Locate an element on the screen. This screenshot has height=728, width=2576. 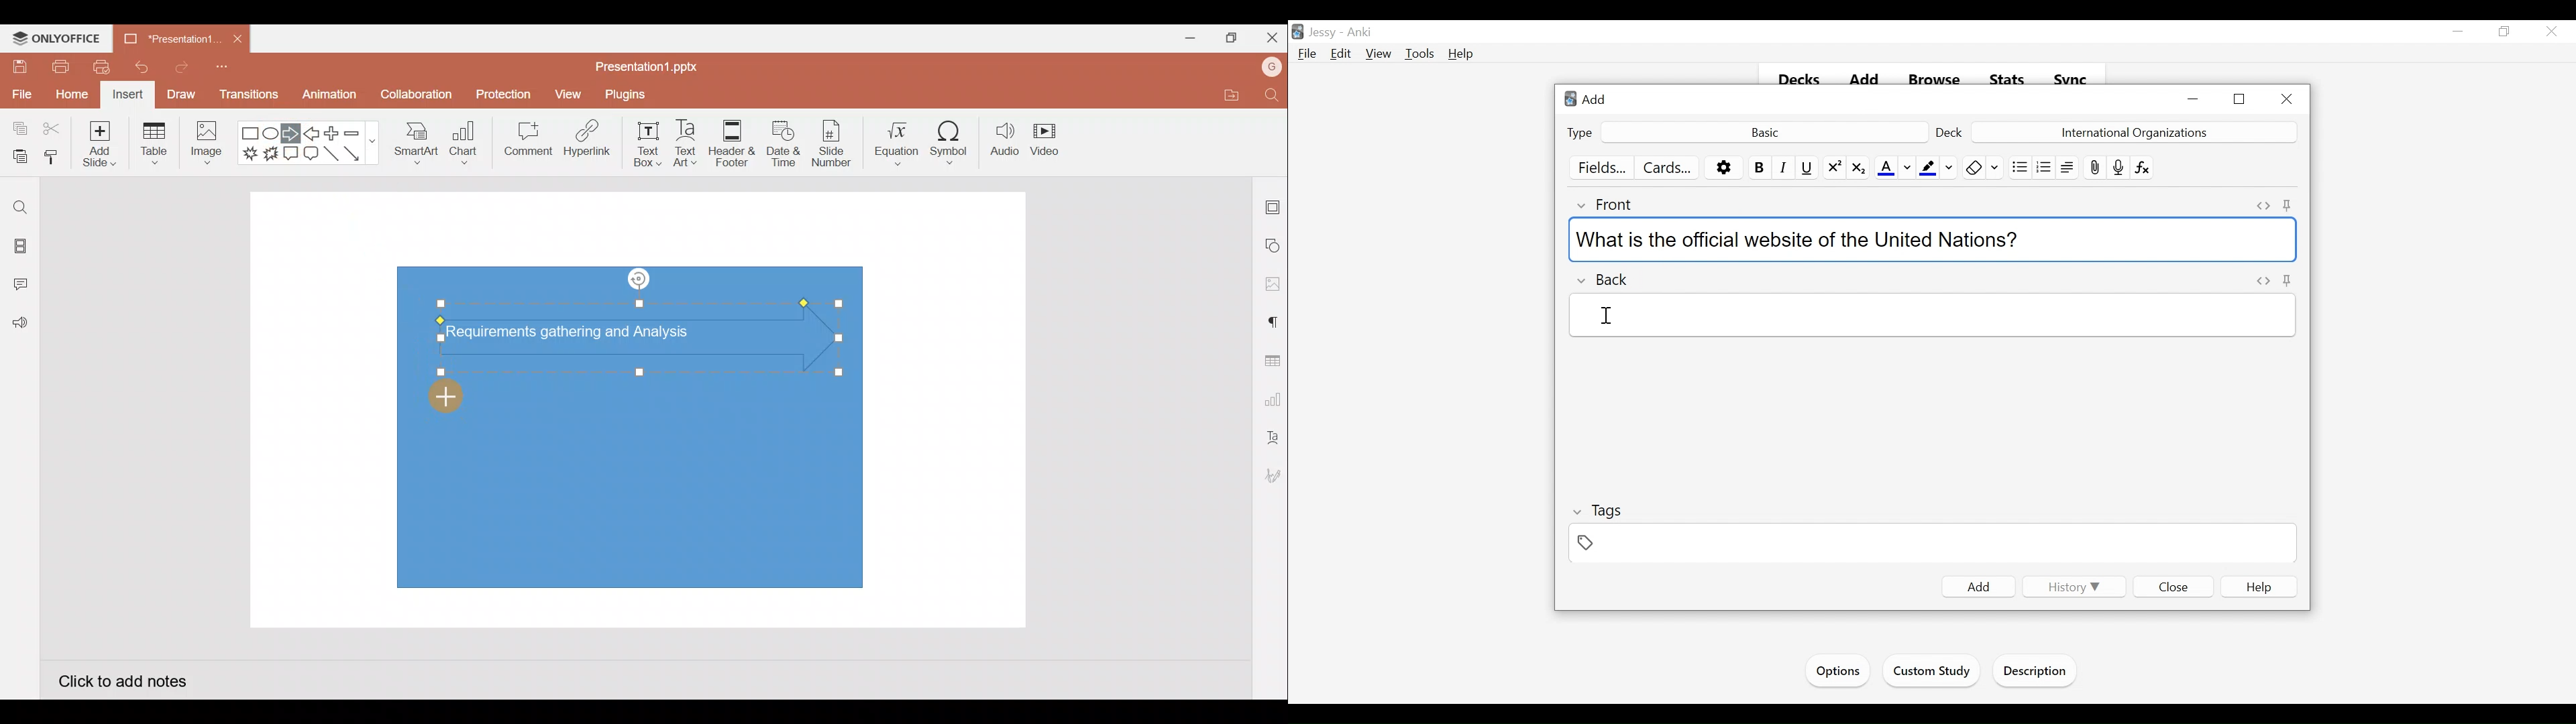
Quick print is located at coordinates (97, 67).